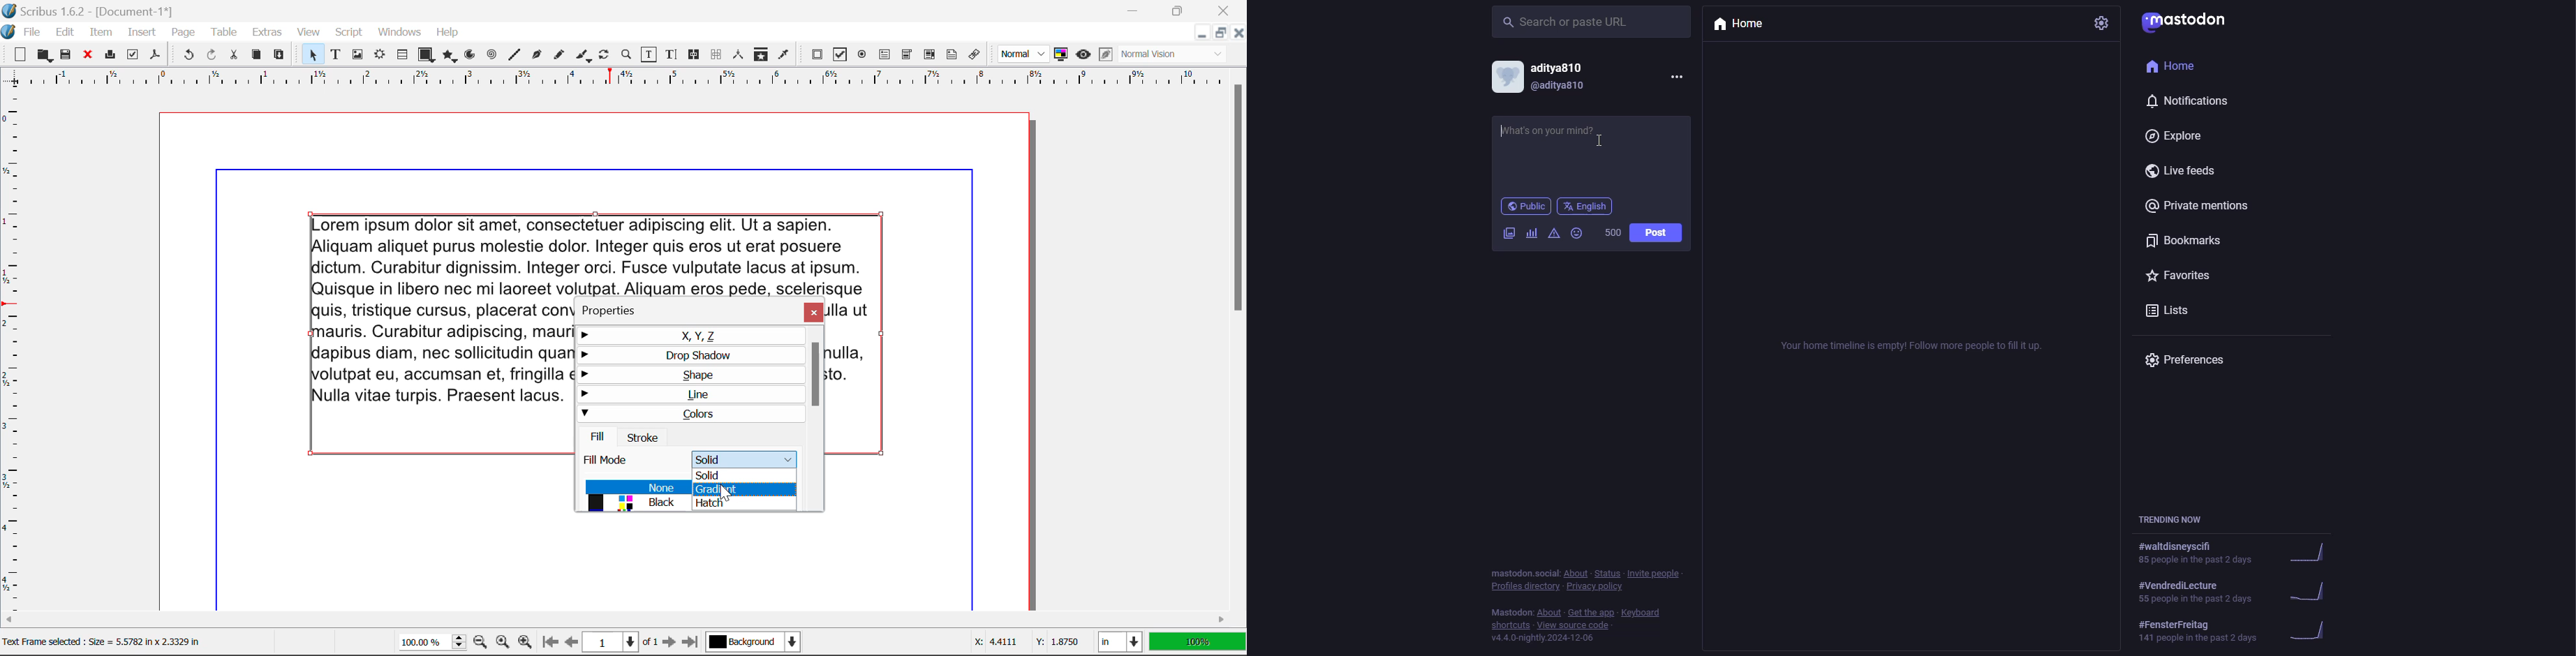 This screenshot has width=2576, height=672. Describe the element at coordinates (761, 56) in the screenshot. I see `Copy Item Properties` at that location.